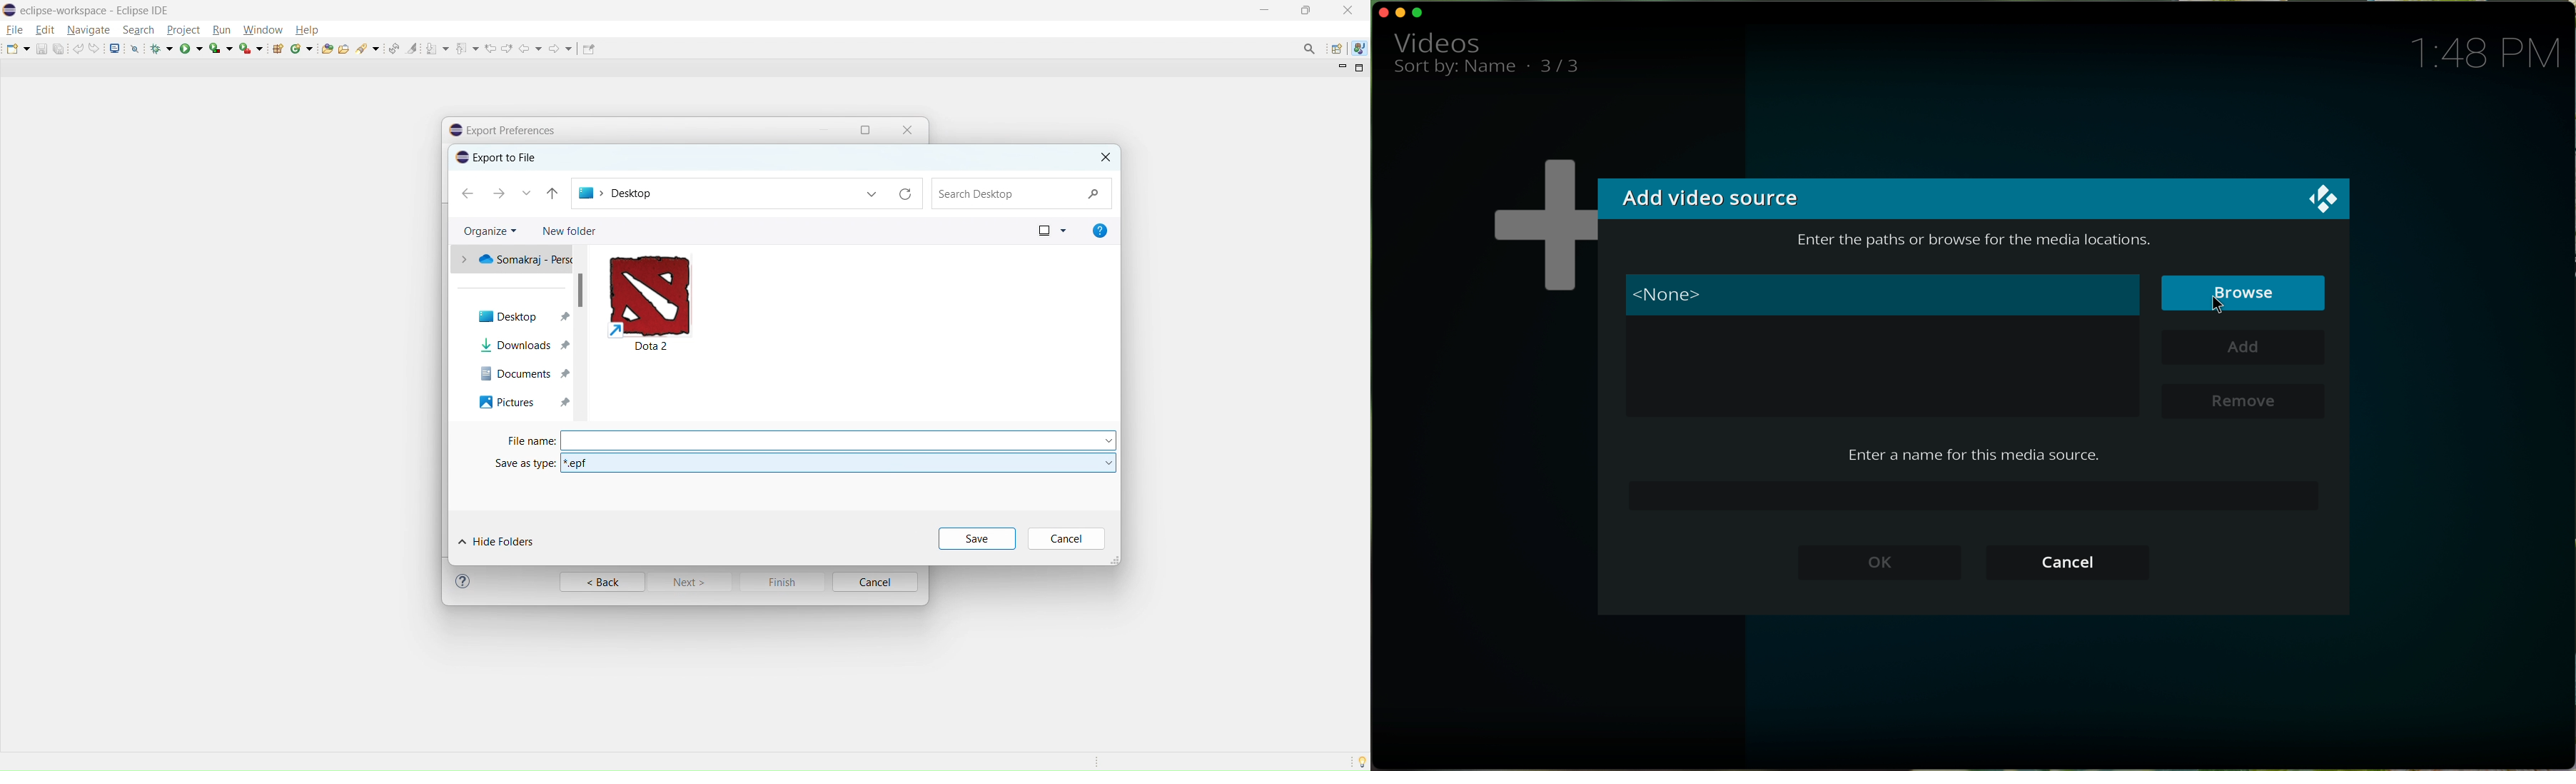  What do you see at coordinates (2070, 562) in the screenshot?
I see `cancel button` at bounding box center [2070, 562].